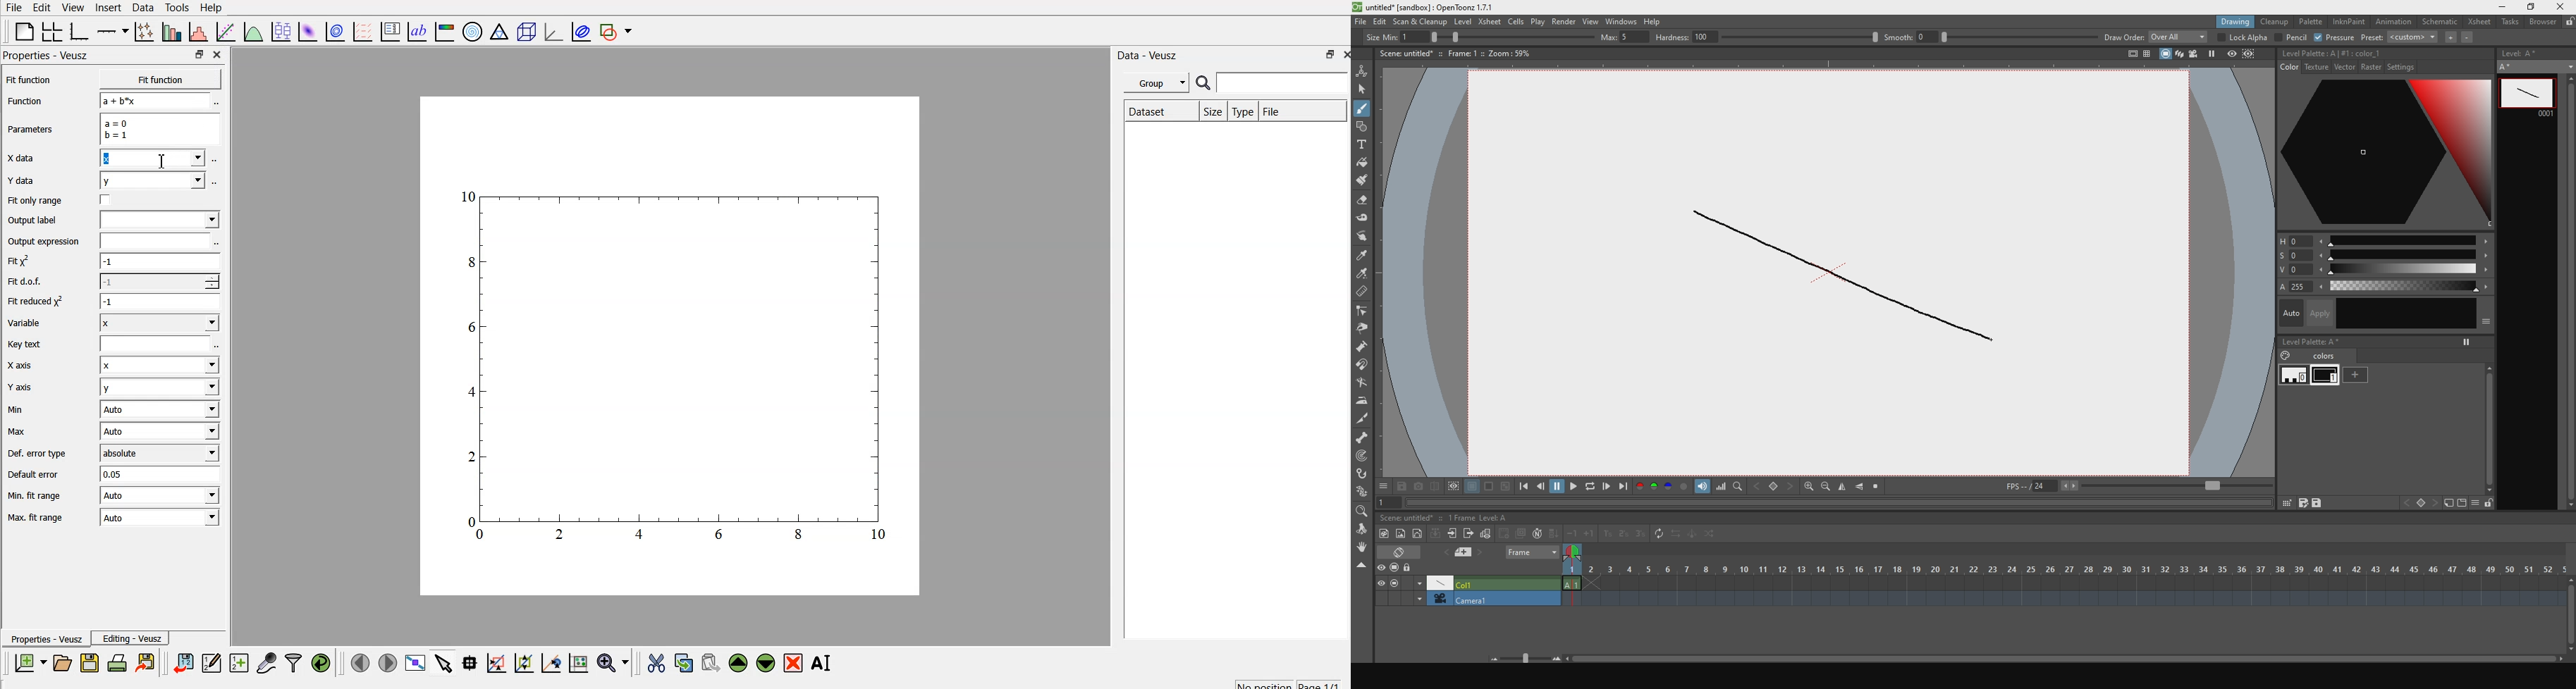 Image resolution: width=2576 pixels, height=700 pixels. I want to click on plot a vector field, so click(362, 32).